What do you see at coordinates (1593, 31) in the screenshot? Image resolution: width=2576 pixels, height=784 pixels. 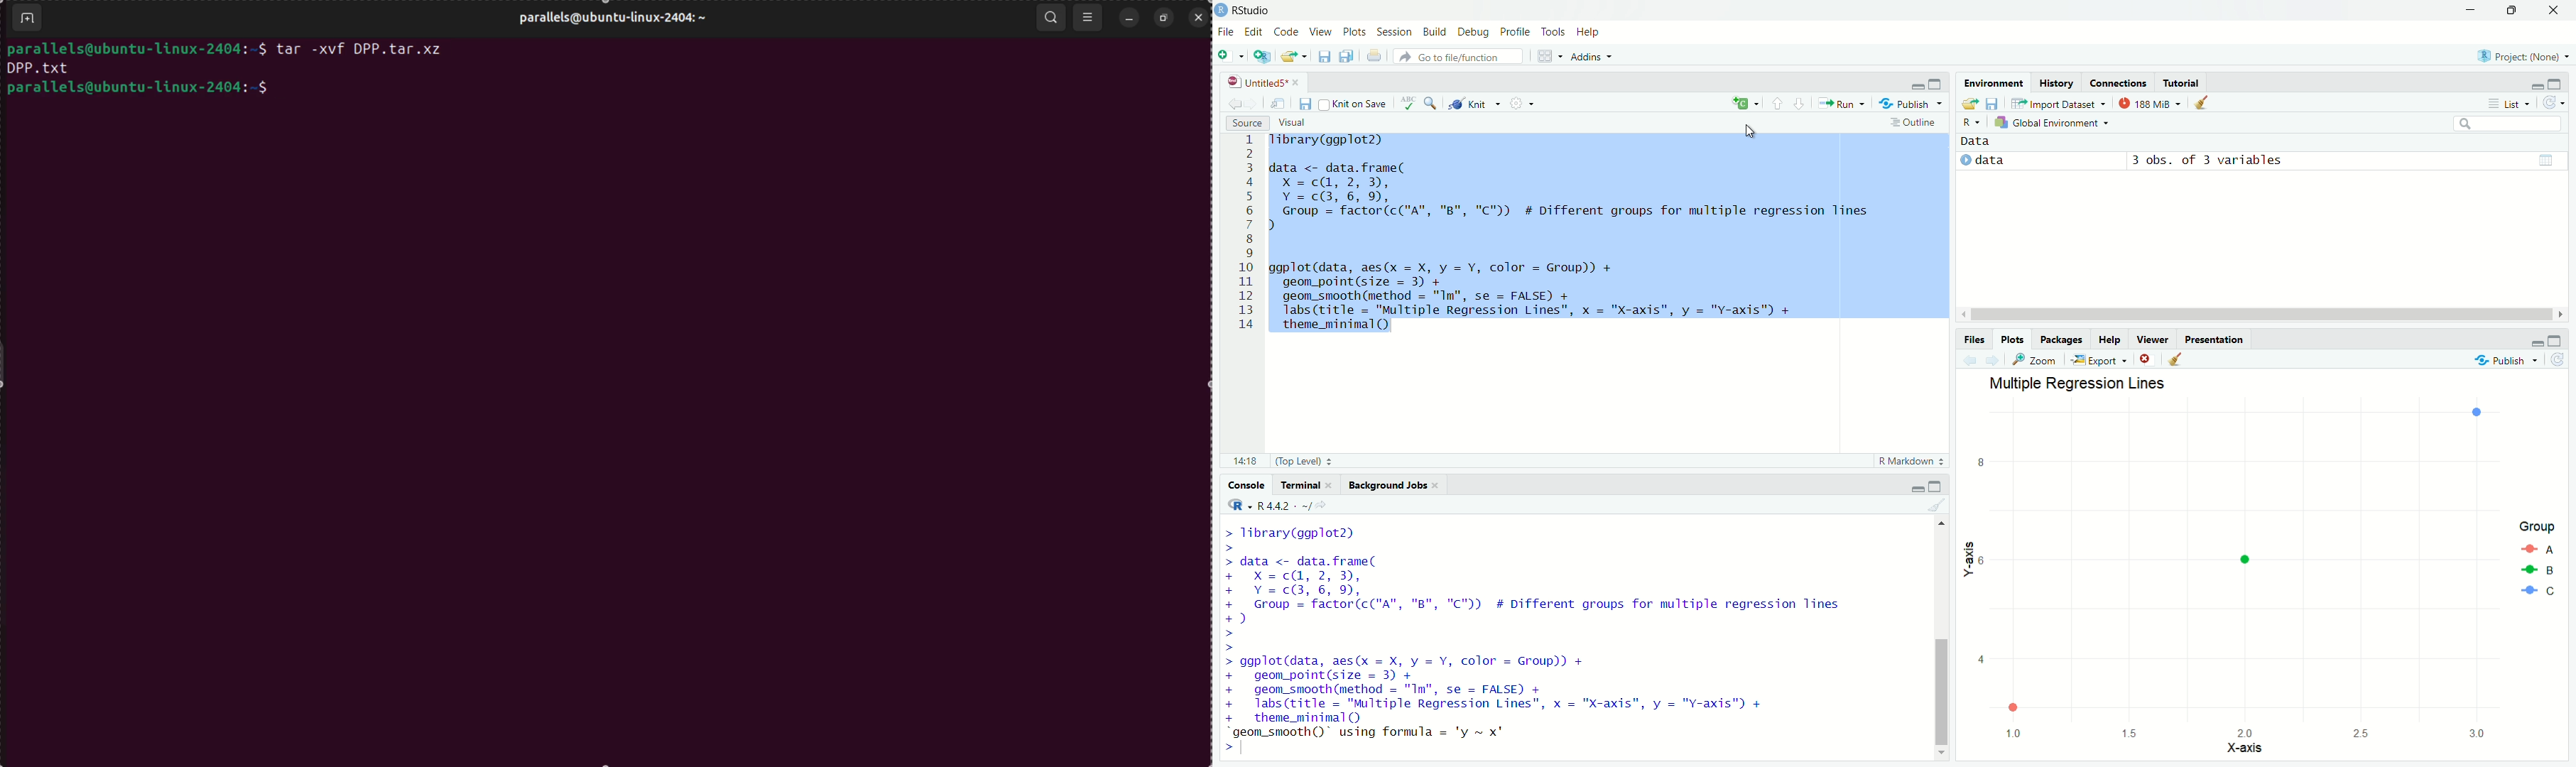 I see `Help` at bounding box center [1593, 31].